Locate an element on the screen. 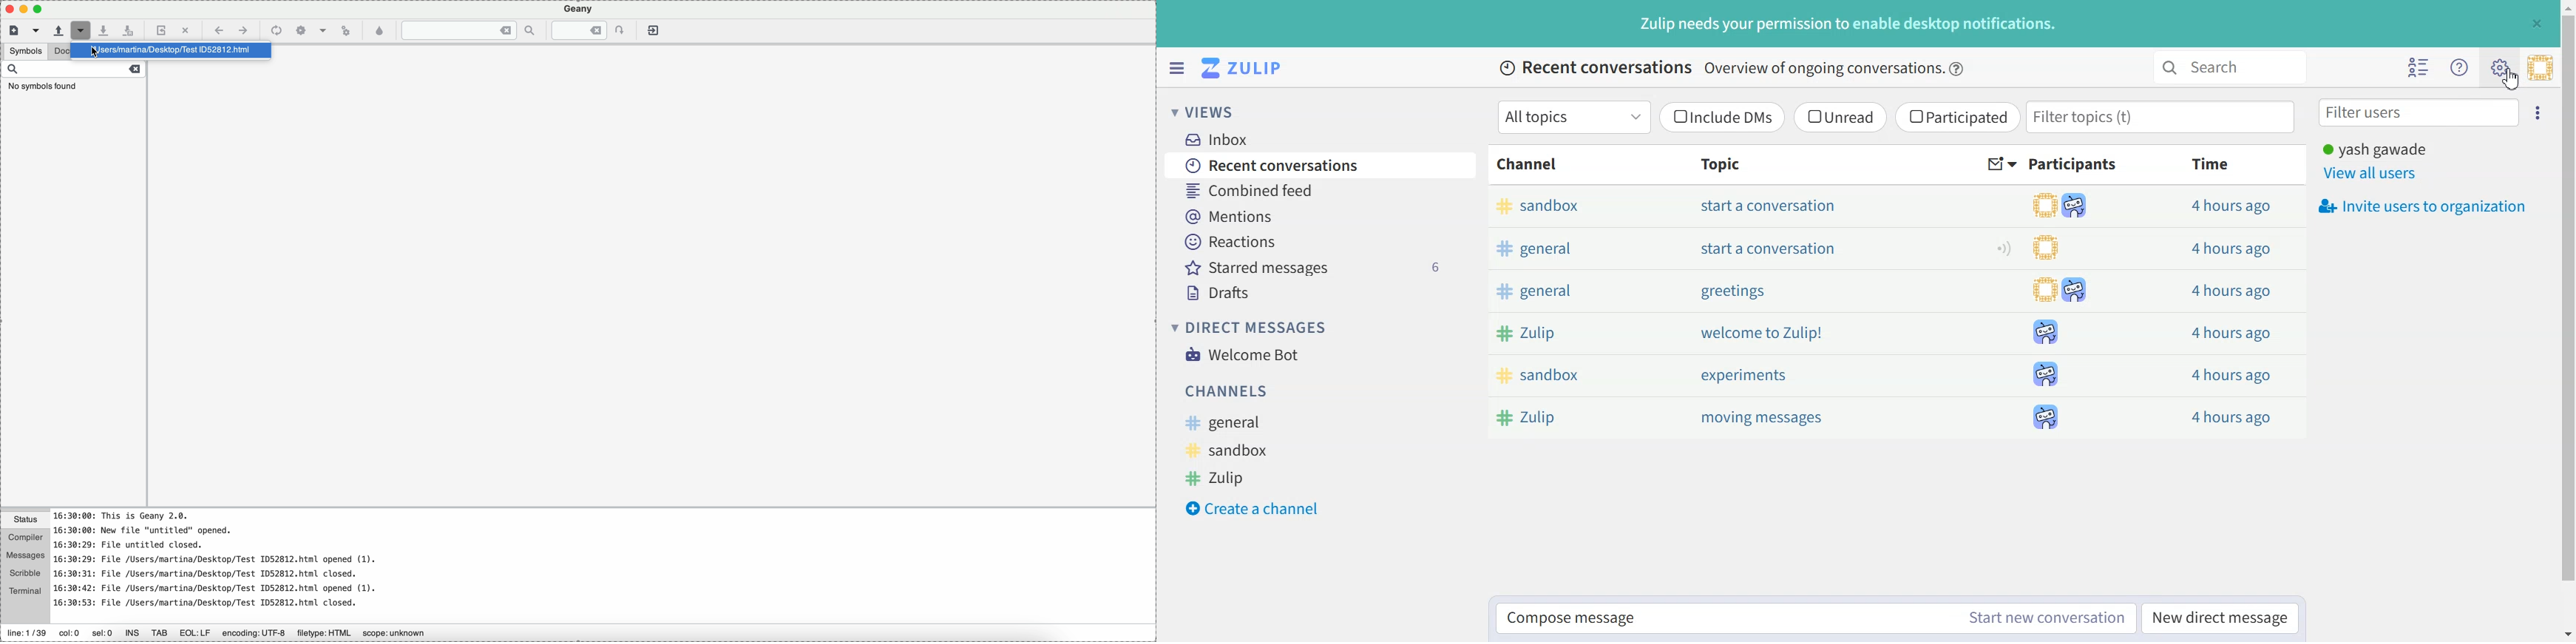  New direct messages is located at coordinates (2220, 617).